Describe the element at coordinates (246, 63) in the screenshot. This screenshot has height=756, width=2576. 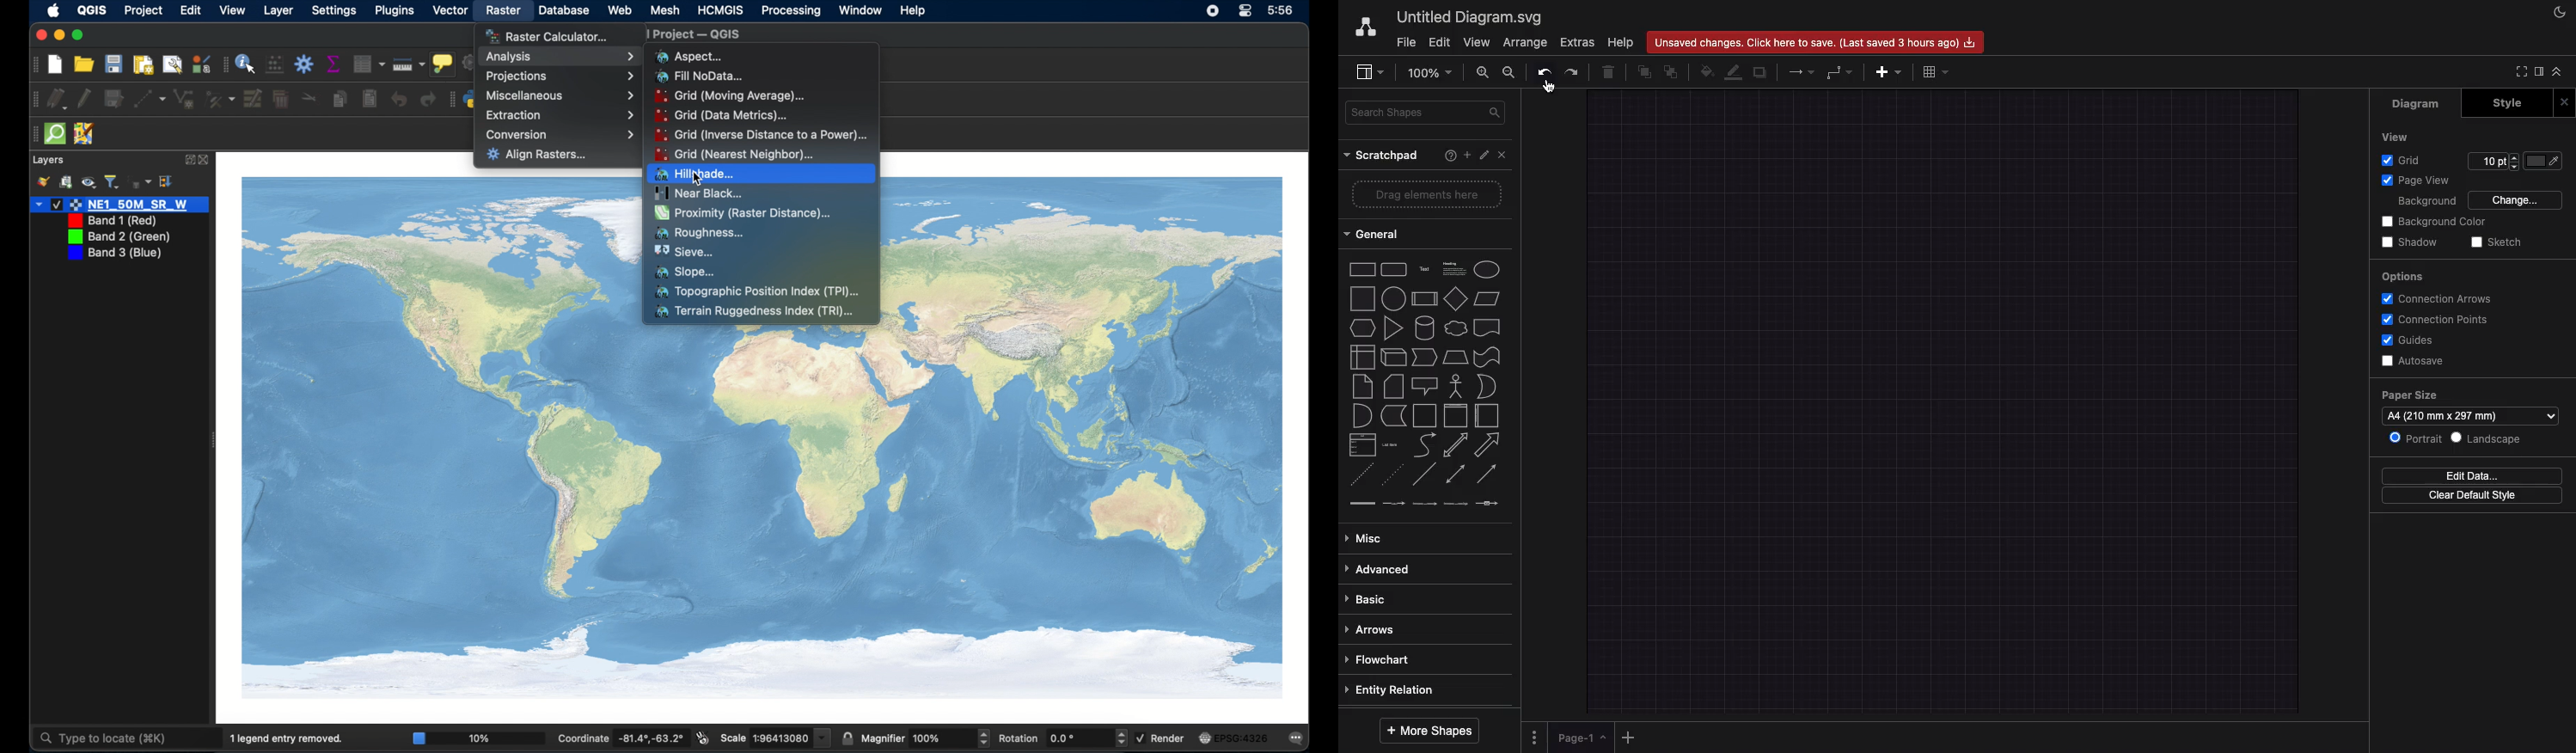
I see `identify feature` at that location.